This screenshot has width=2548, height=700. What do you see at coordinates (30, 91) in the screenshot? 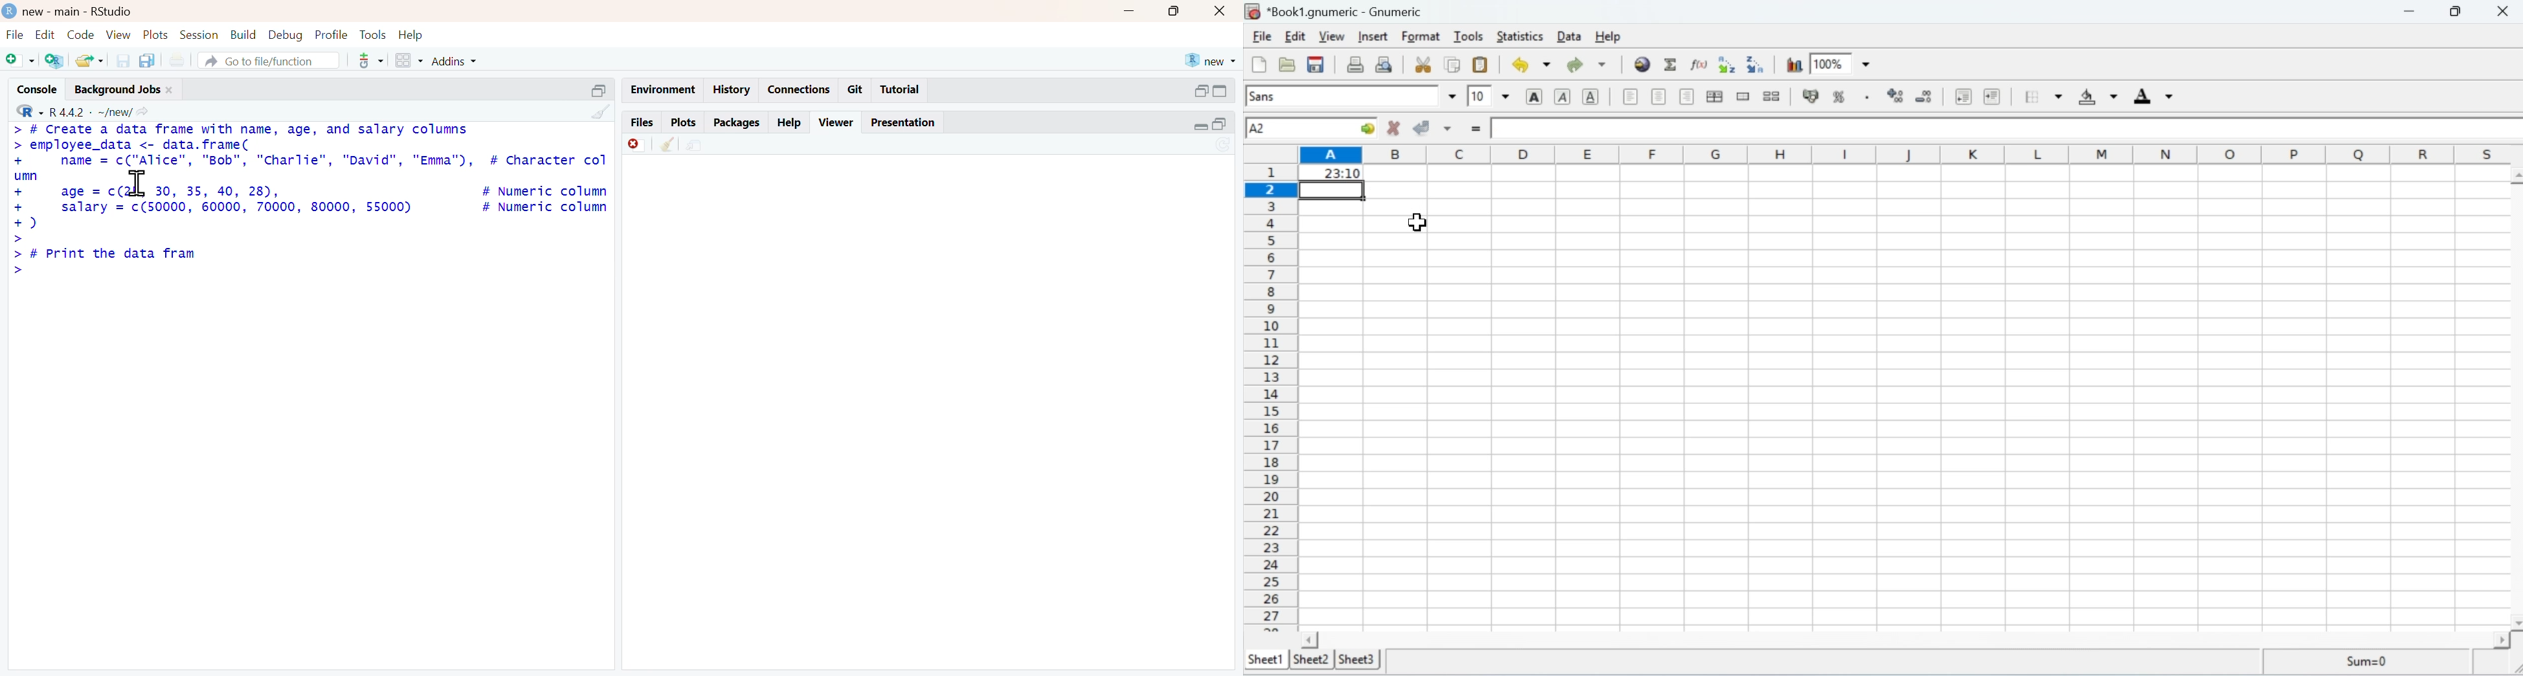
I see `Console` at bounding box center [30, 91].